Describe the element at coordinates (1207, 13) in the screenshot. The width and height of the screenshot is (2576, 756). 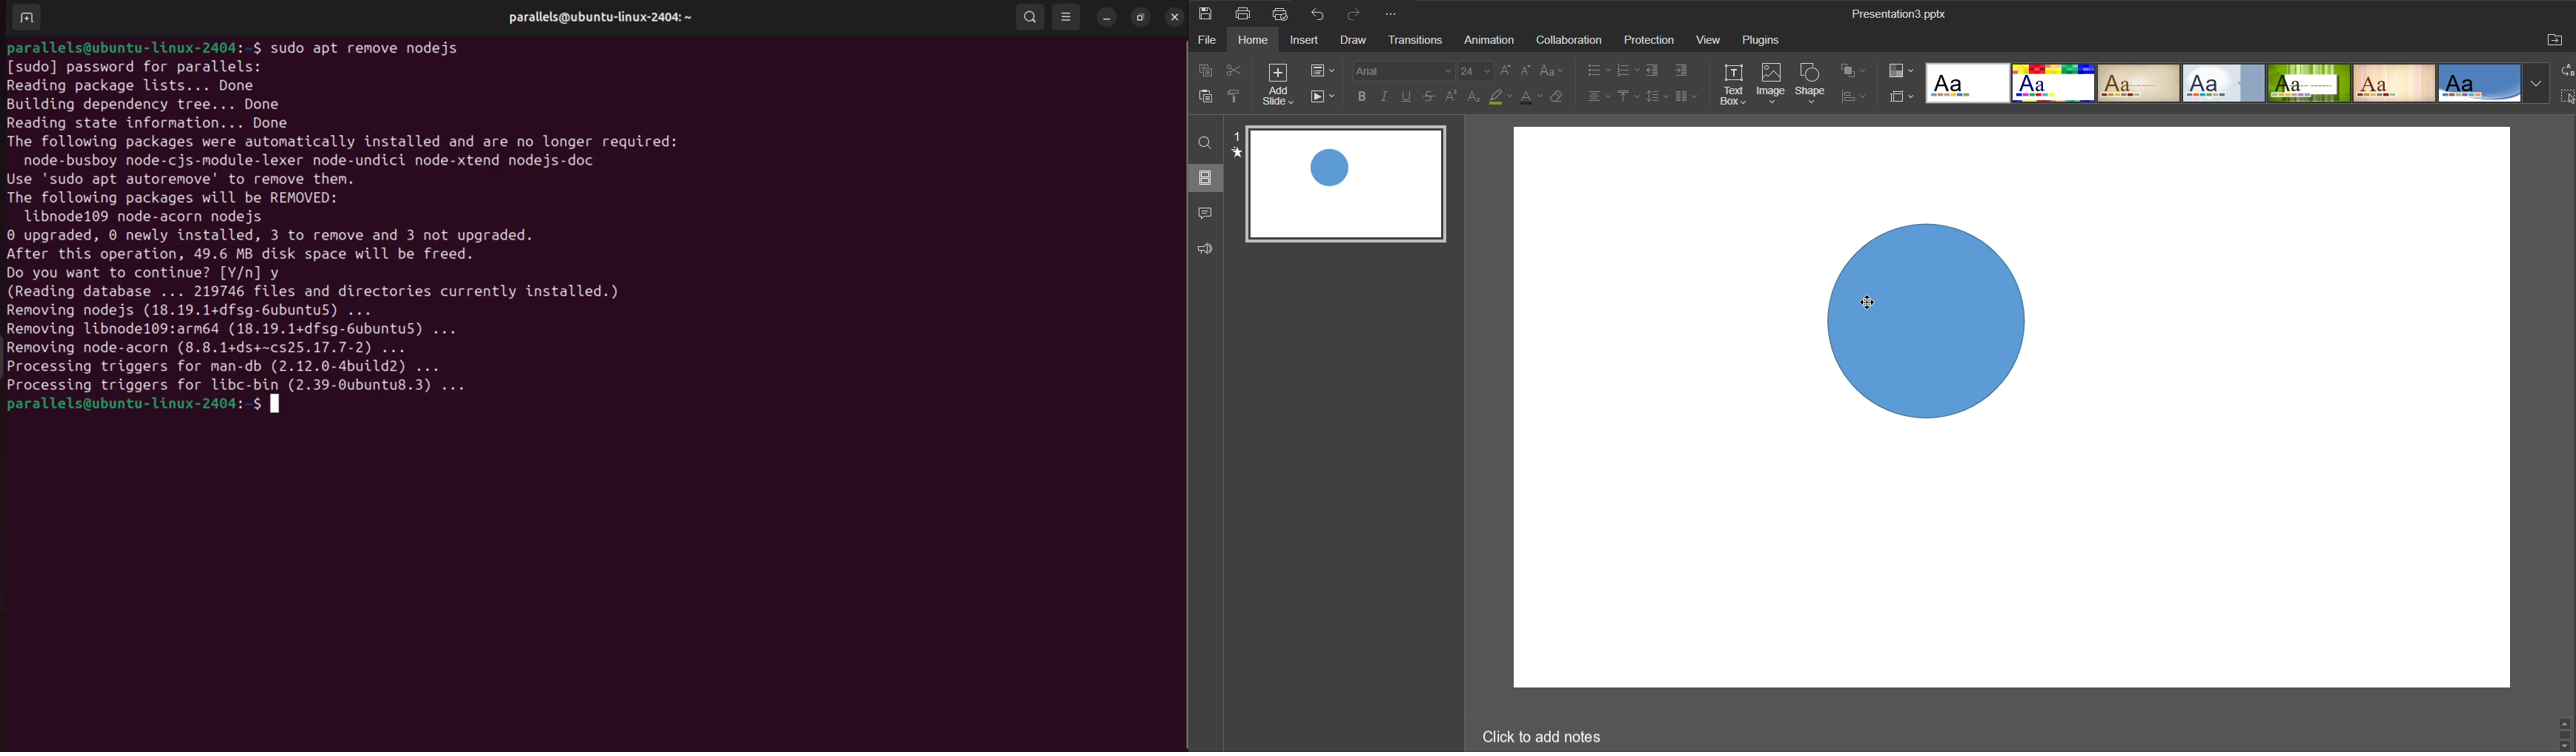
I see `Save` at that location.